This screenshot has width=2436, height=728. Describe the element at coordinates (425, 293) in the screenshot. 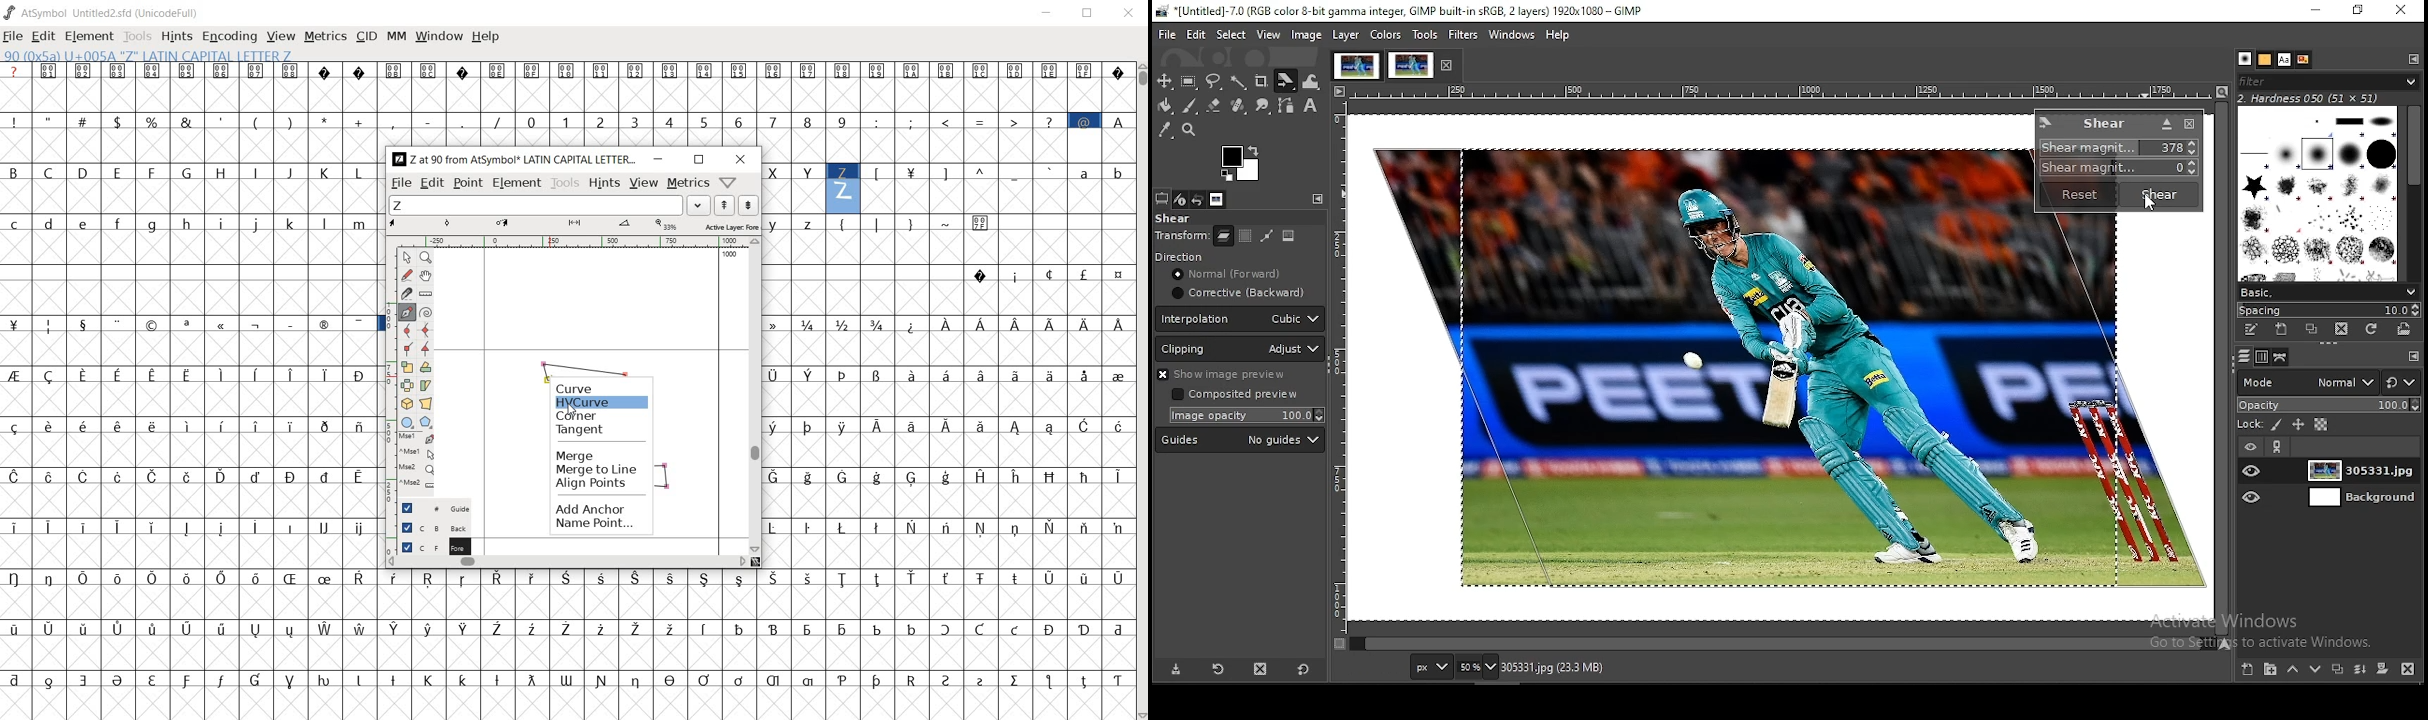

I see `measure a distance, angle between points` at that location.